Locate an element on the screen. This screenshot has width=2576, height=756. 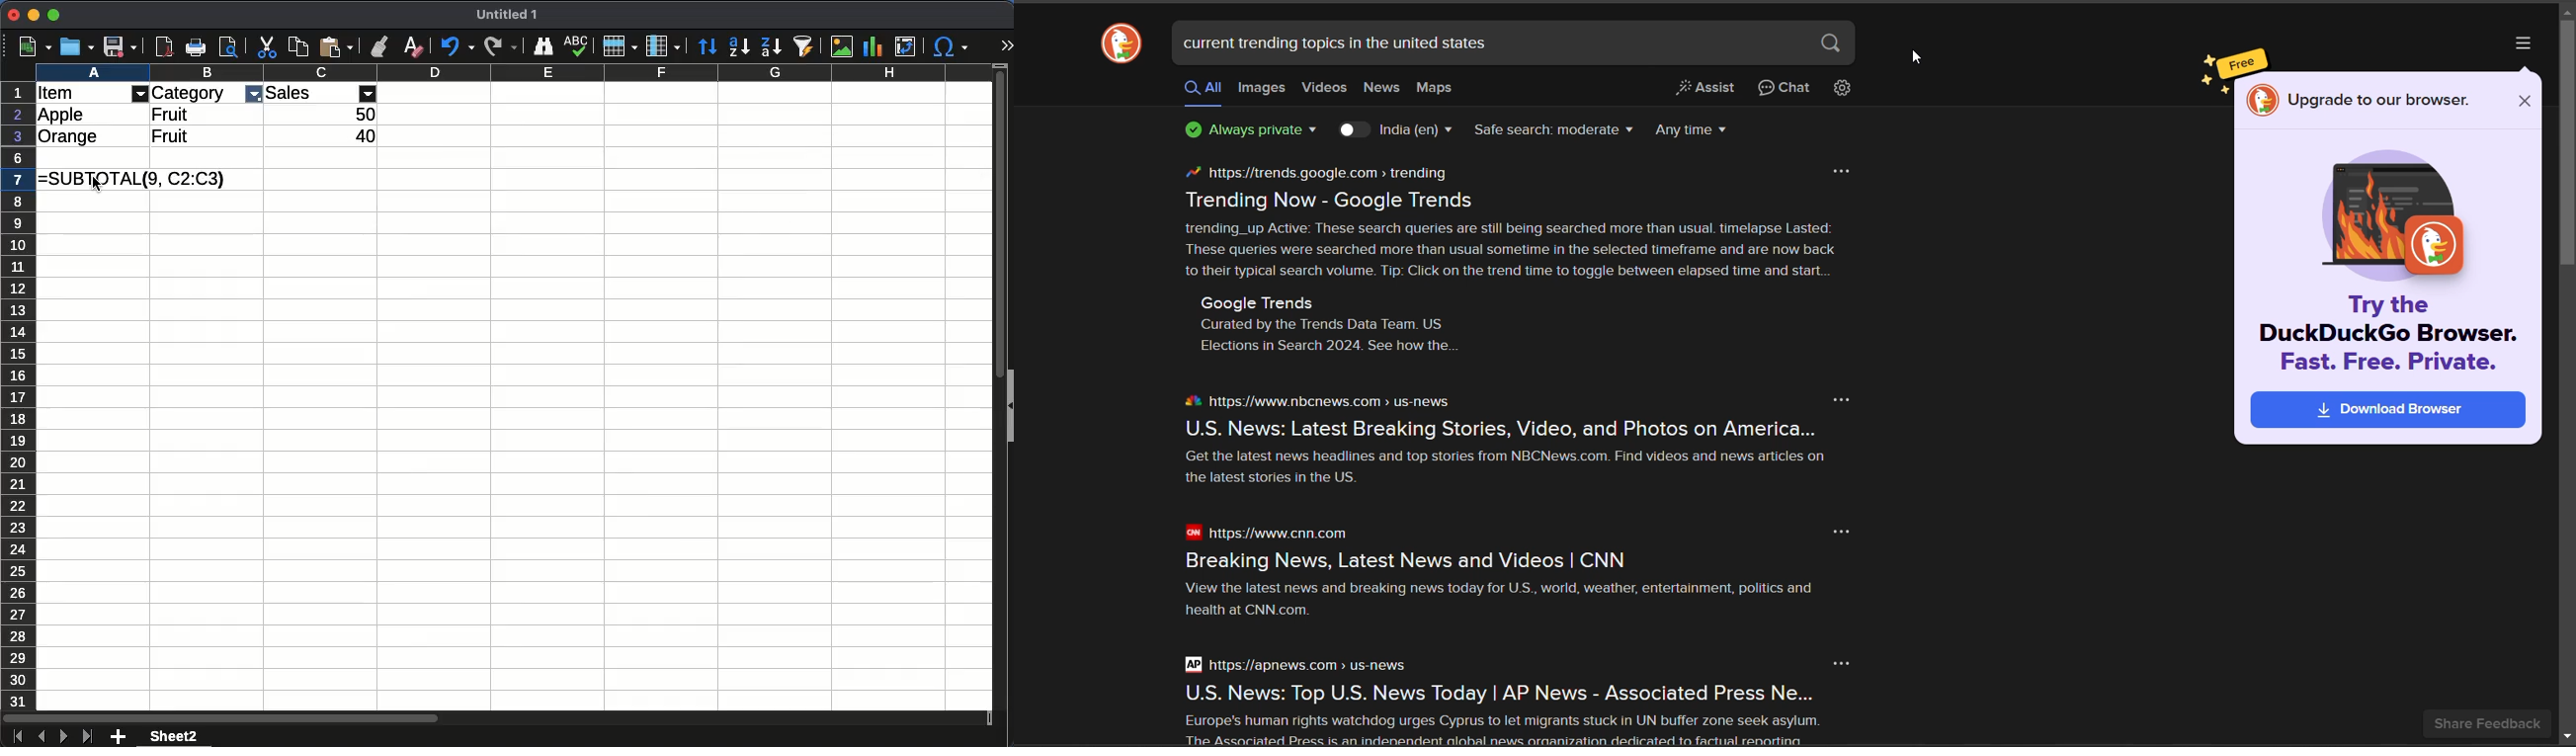
undo is located at coordinates (457, 47).